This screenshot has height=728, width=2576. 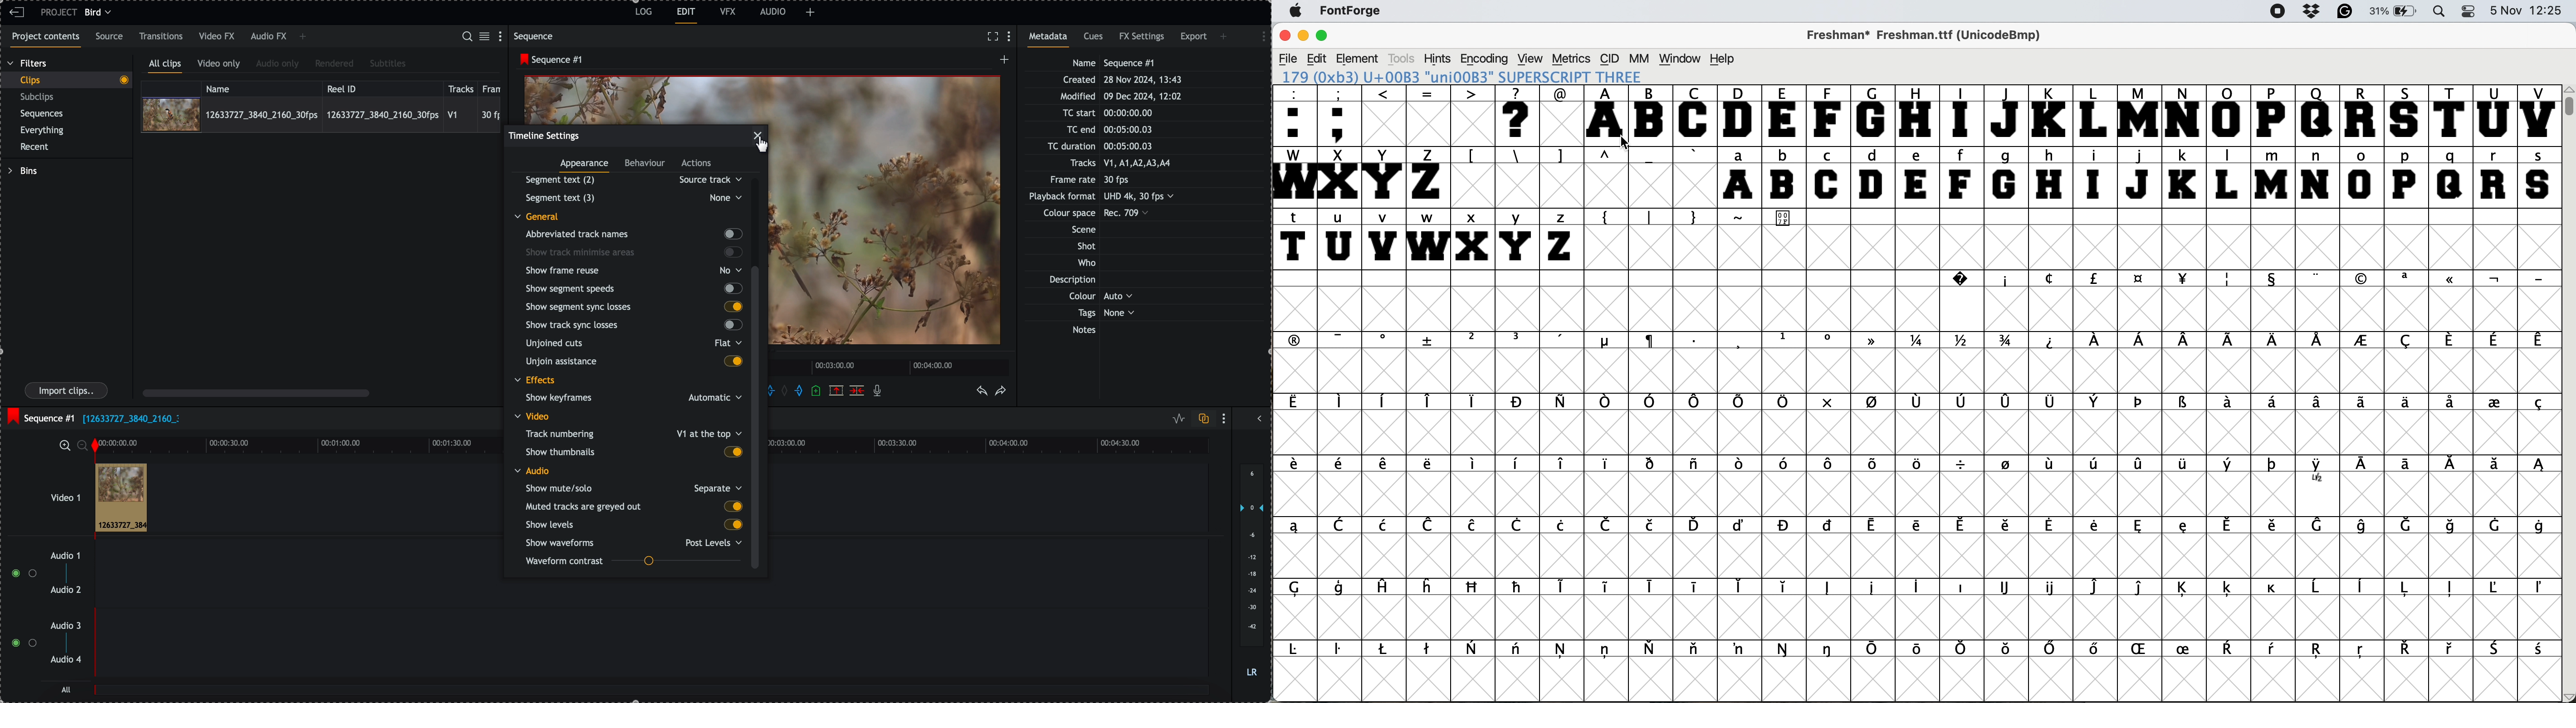 I want to click on undo, so click(x=983, y=392).